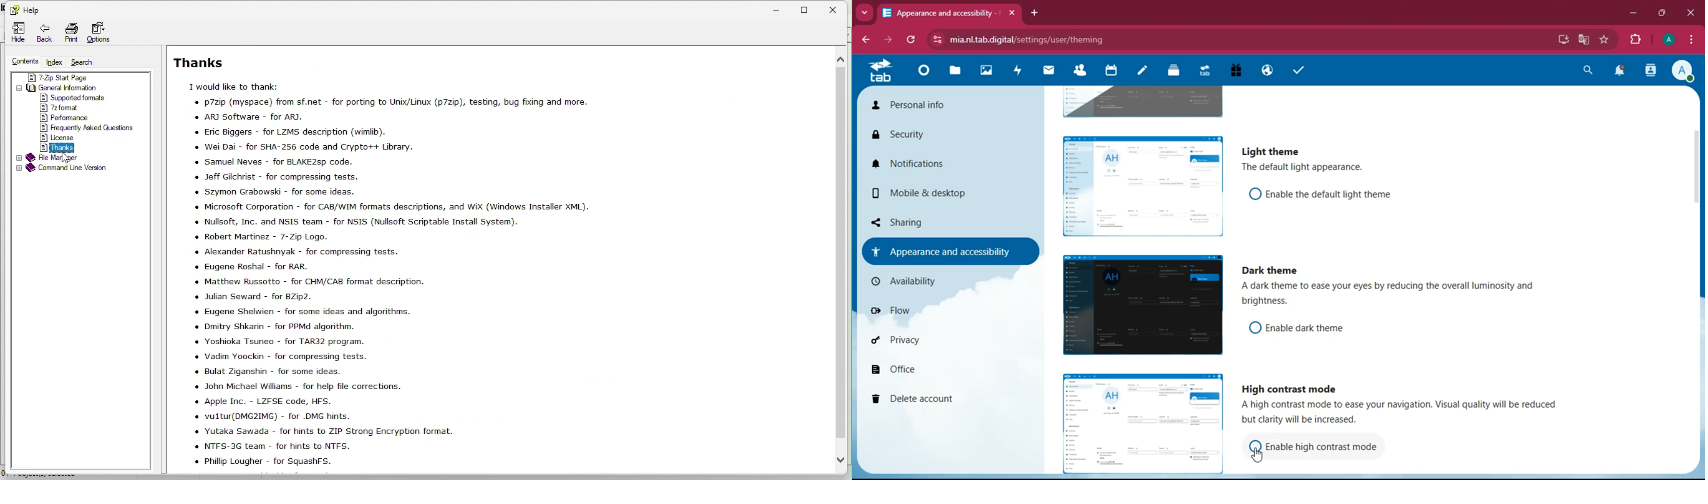 The image size is (1708, 504). Describe the element at coordinates (1140, 306) in the screenshot. I see `image` at that location.